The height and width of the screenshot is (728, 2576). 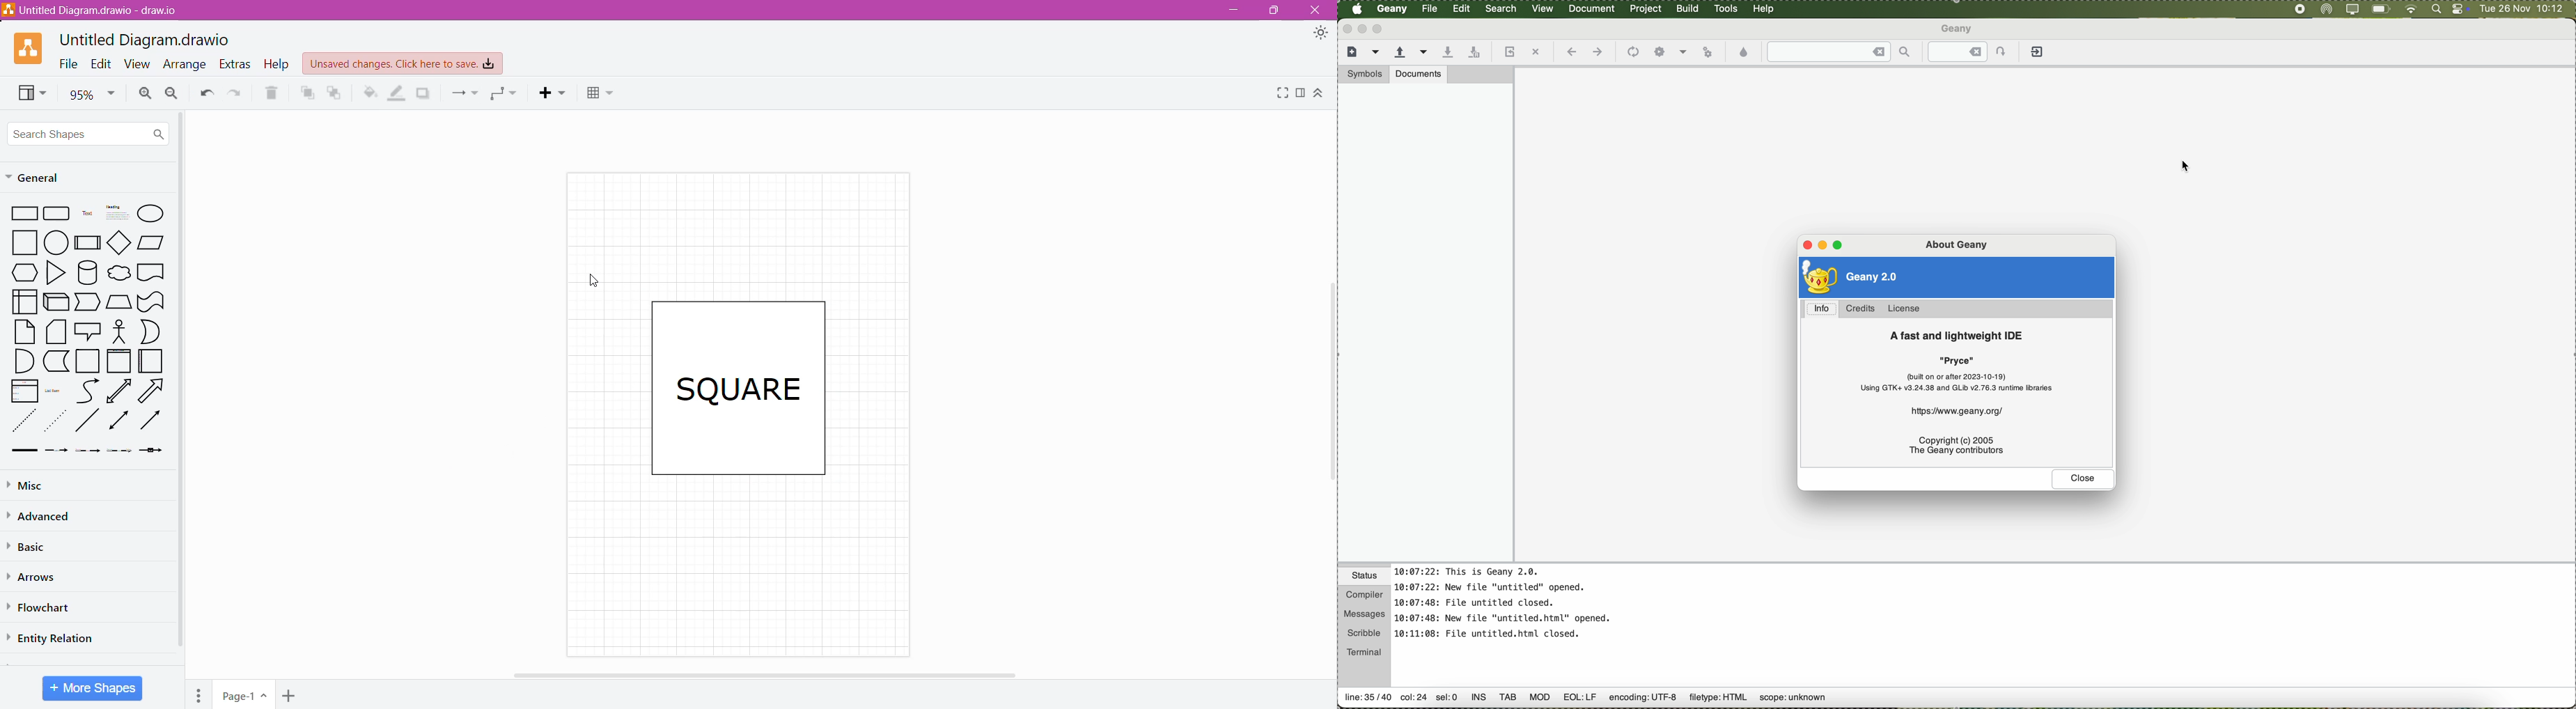 I want to click on click on Geany, so click(x=1394, y=11).